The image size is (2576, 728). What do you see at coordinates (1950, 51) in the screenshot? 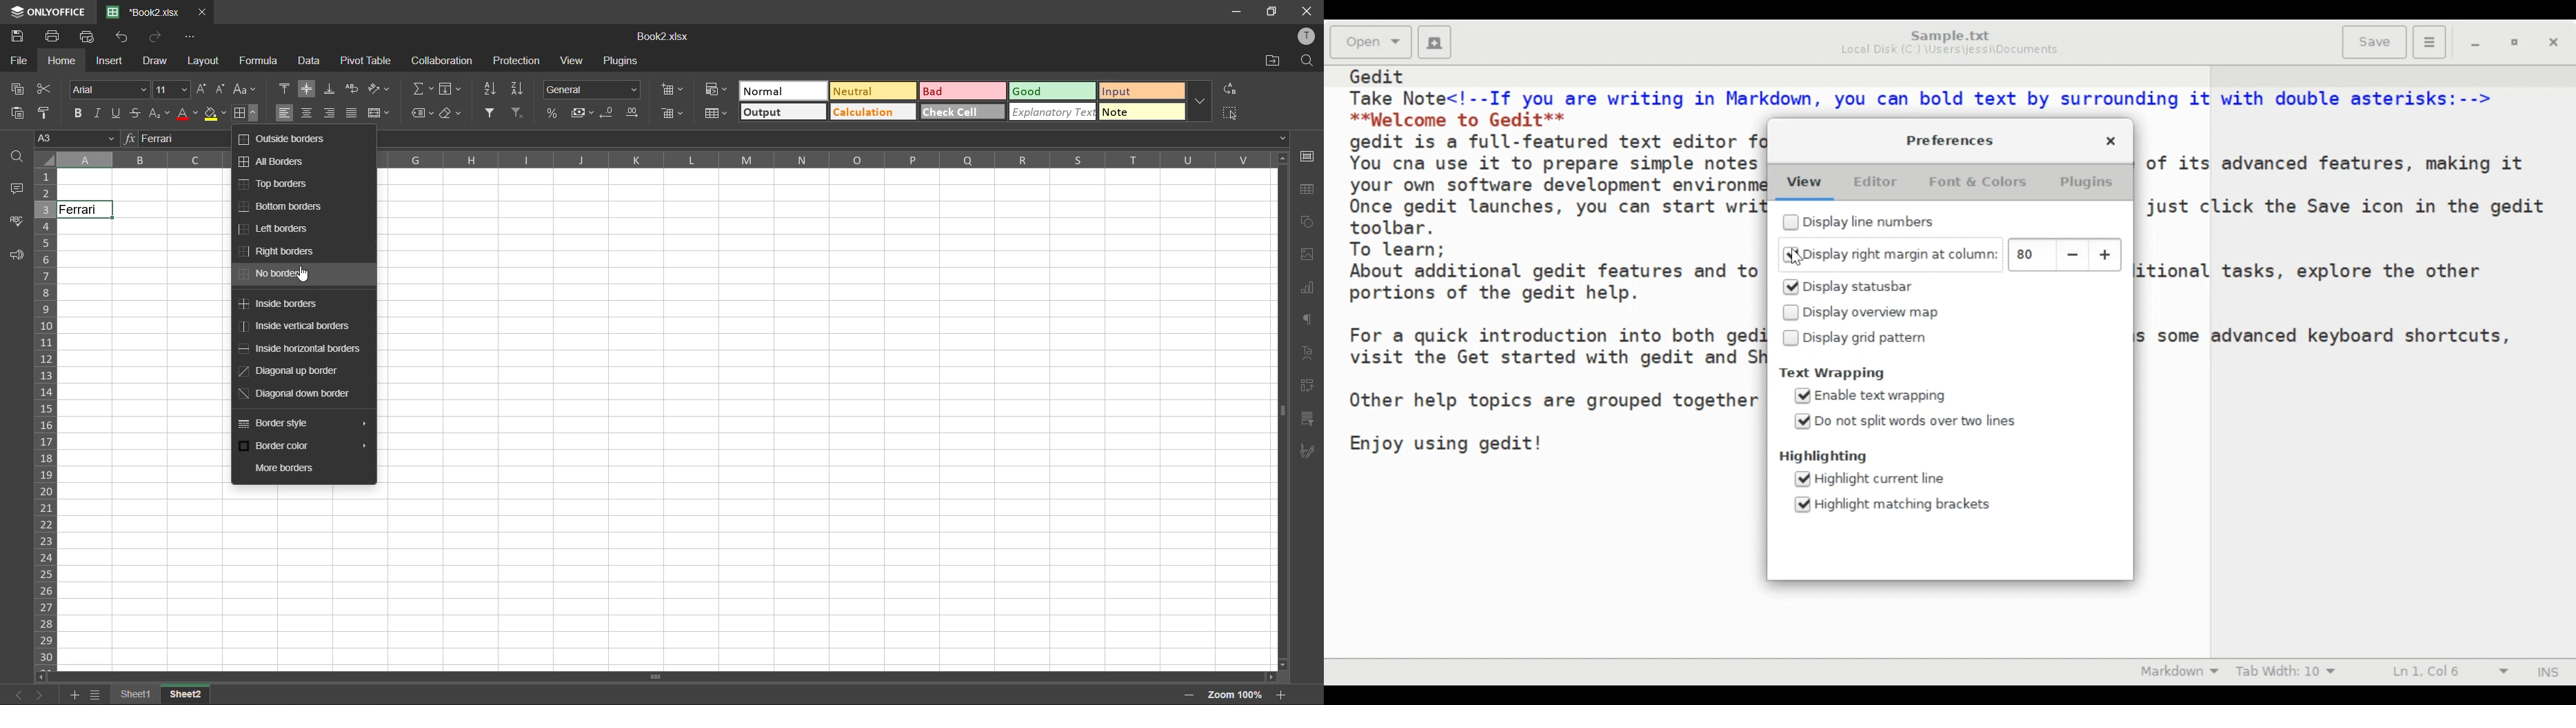
I see `Local Disk (C:) \Users\jessi\Documents` at bounding box center [1950, 51].